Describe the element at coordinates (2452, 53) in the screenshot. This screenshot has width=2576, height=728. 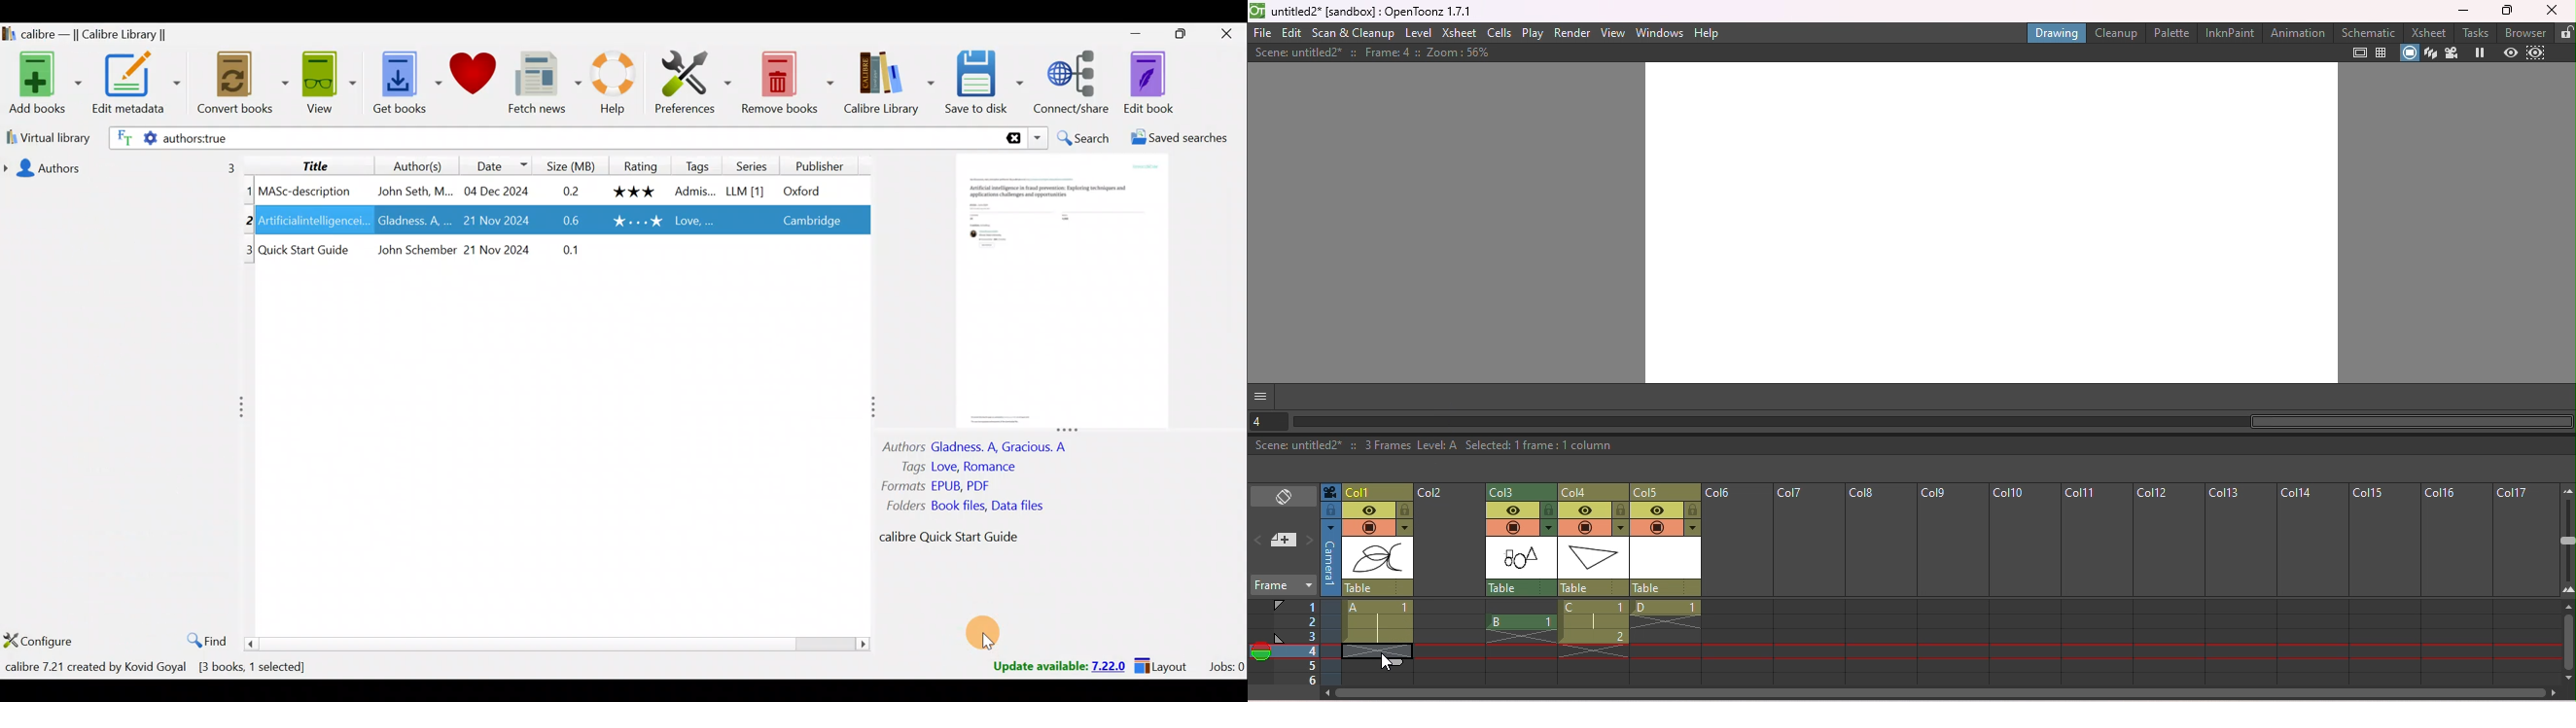
I see `Camera view` at that location.